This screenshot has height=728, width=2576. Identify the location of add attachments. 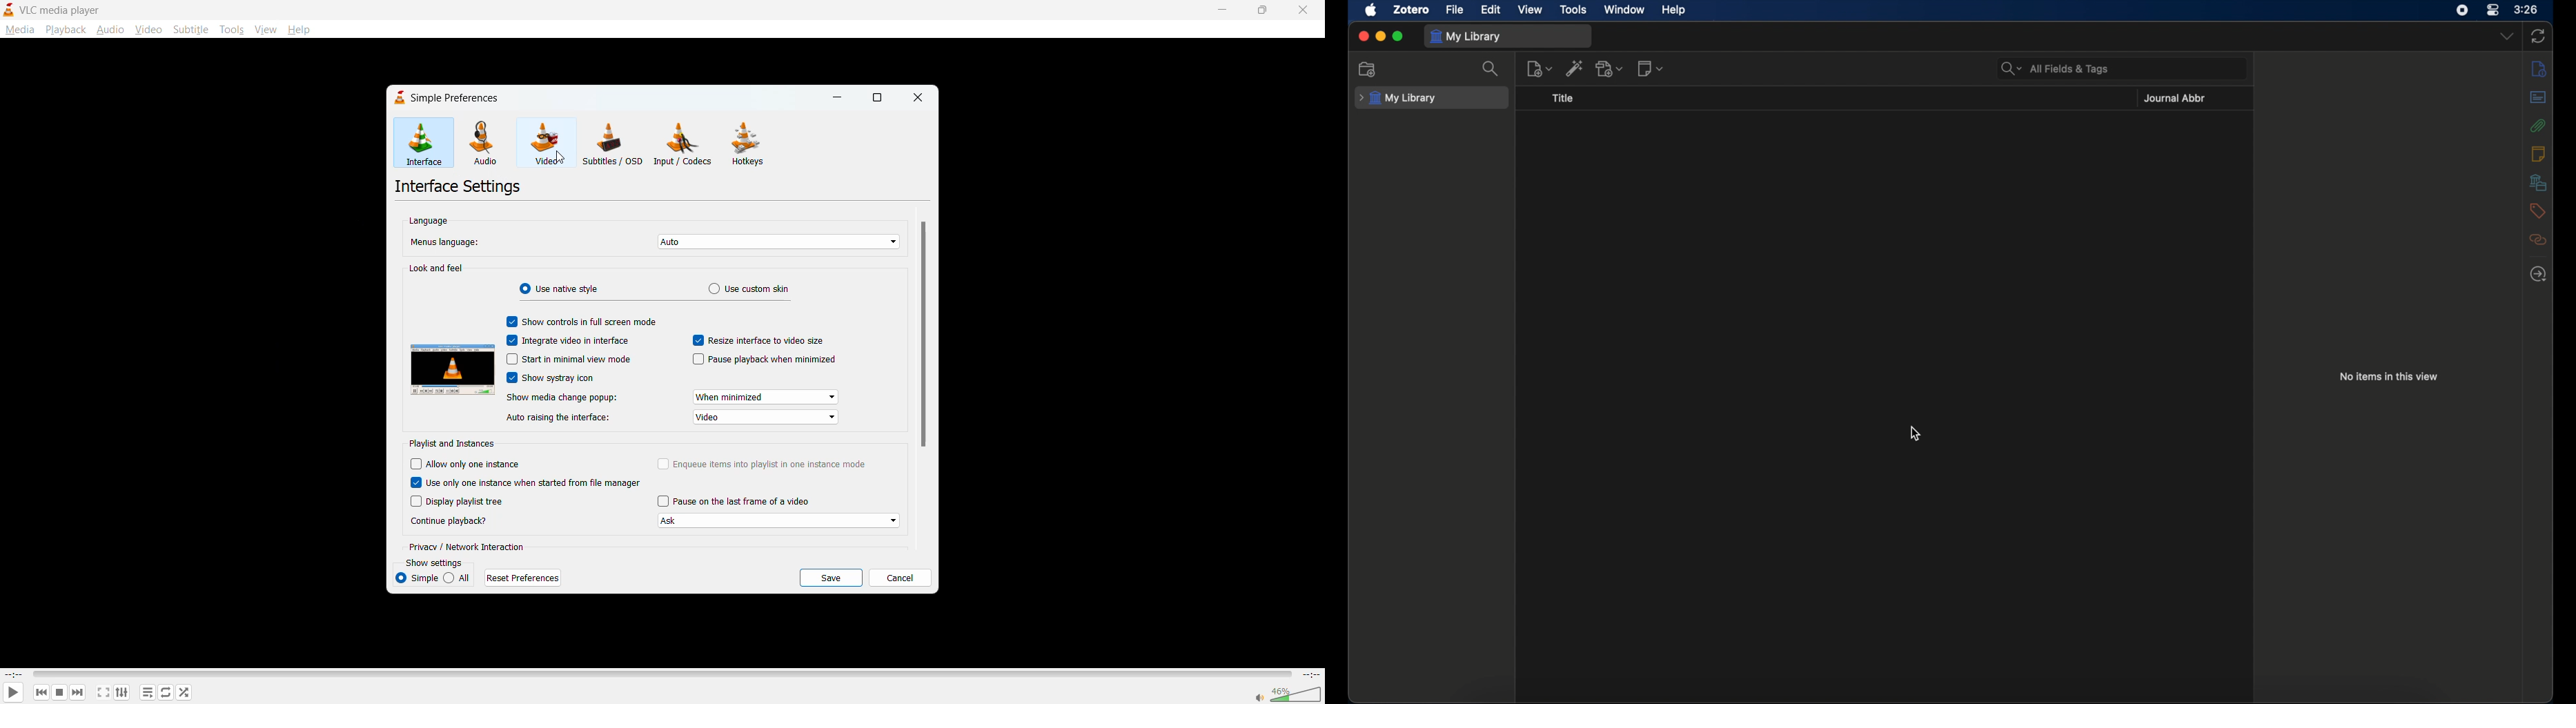
(1610, 68).